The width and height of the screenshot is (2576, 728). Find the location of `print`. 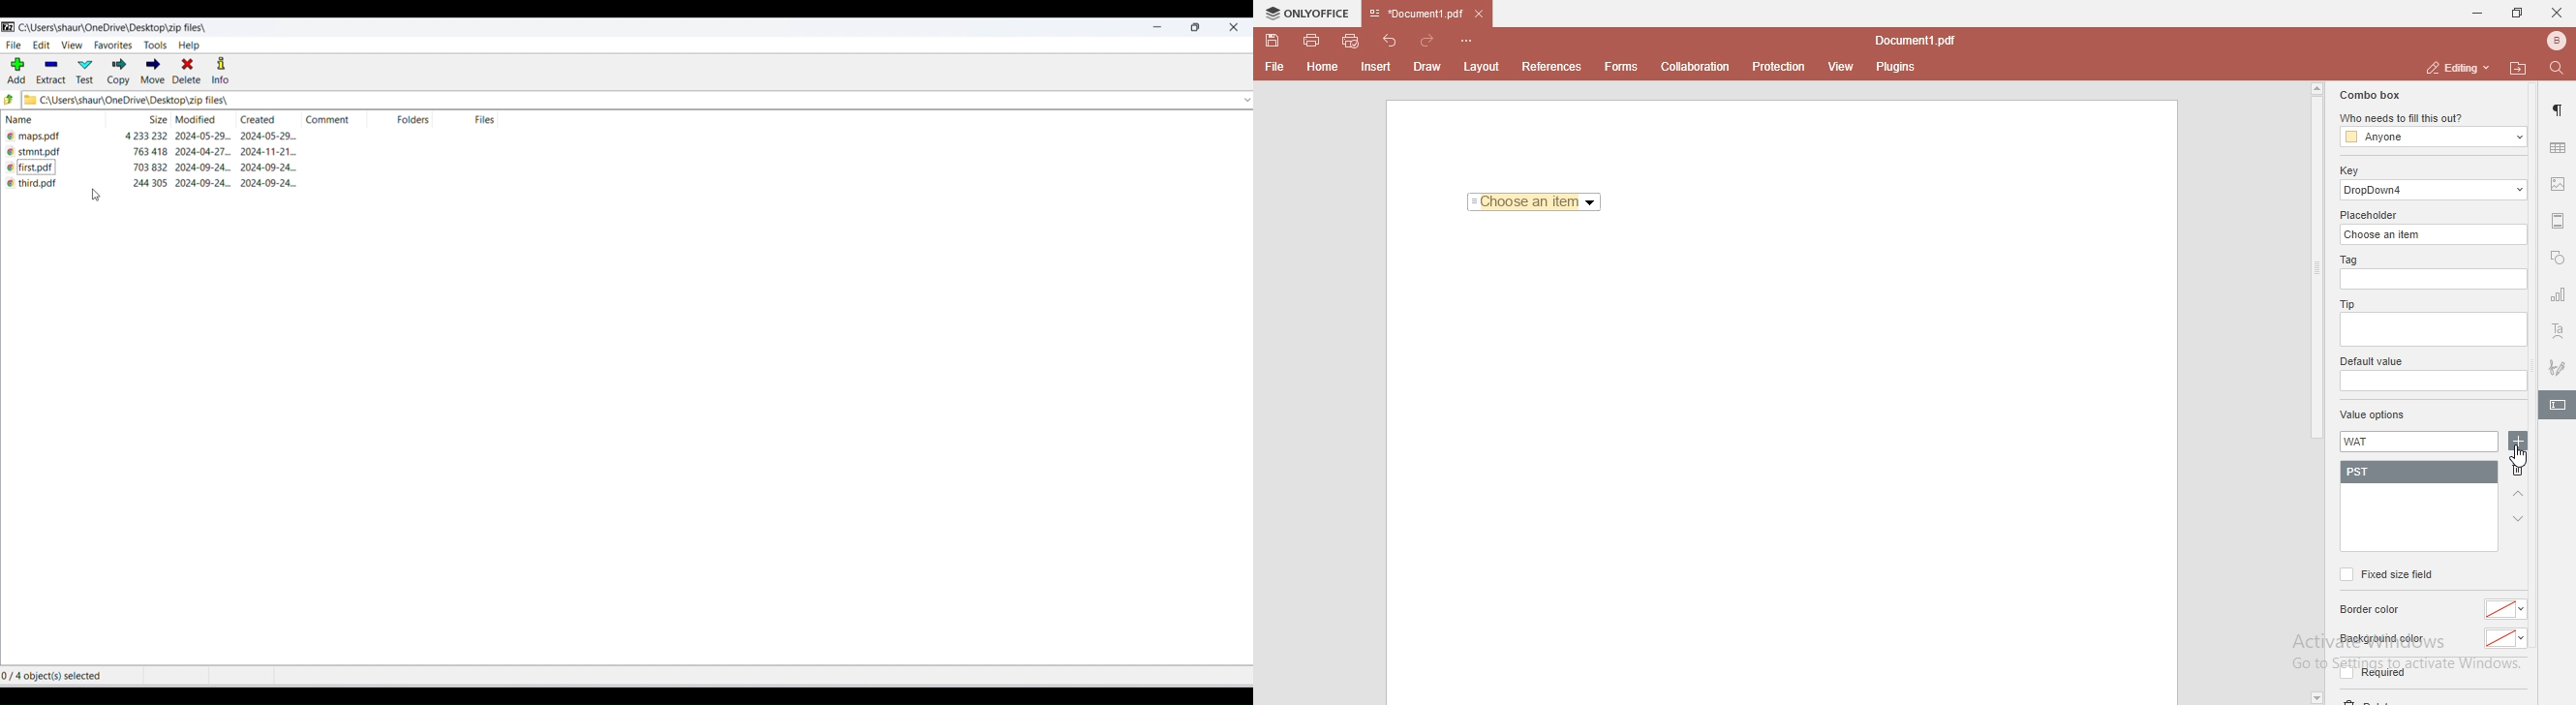

print is located at coordinates (1310, 39).